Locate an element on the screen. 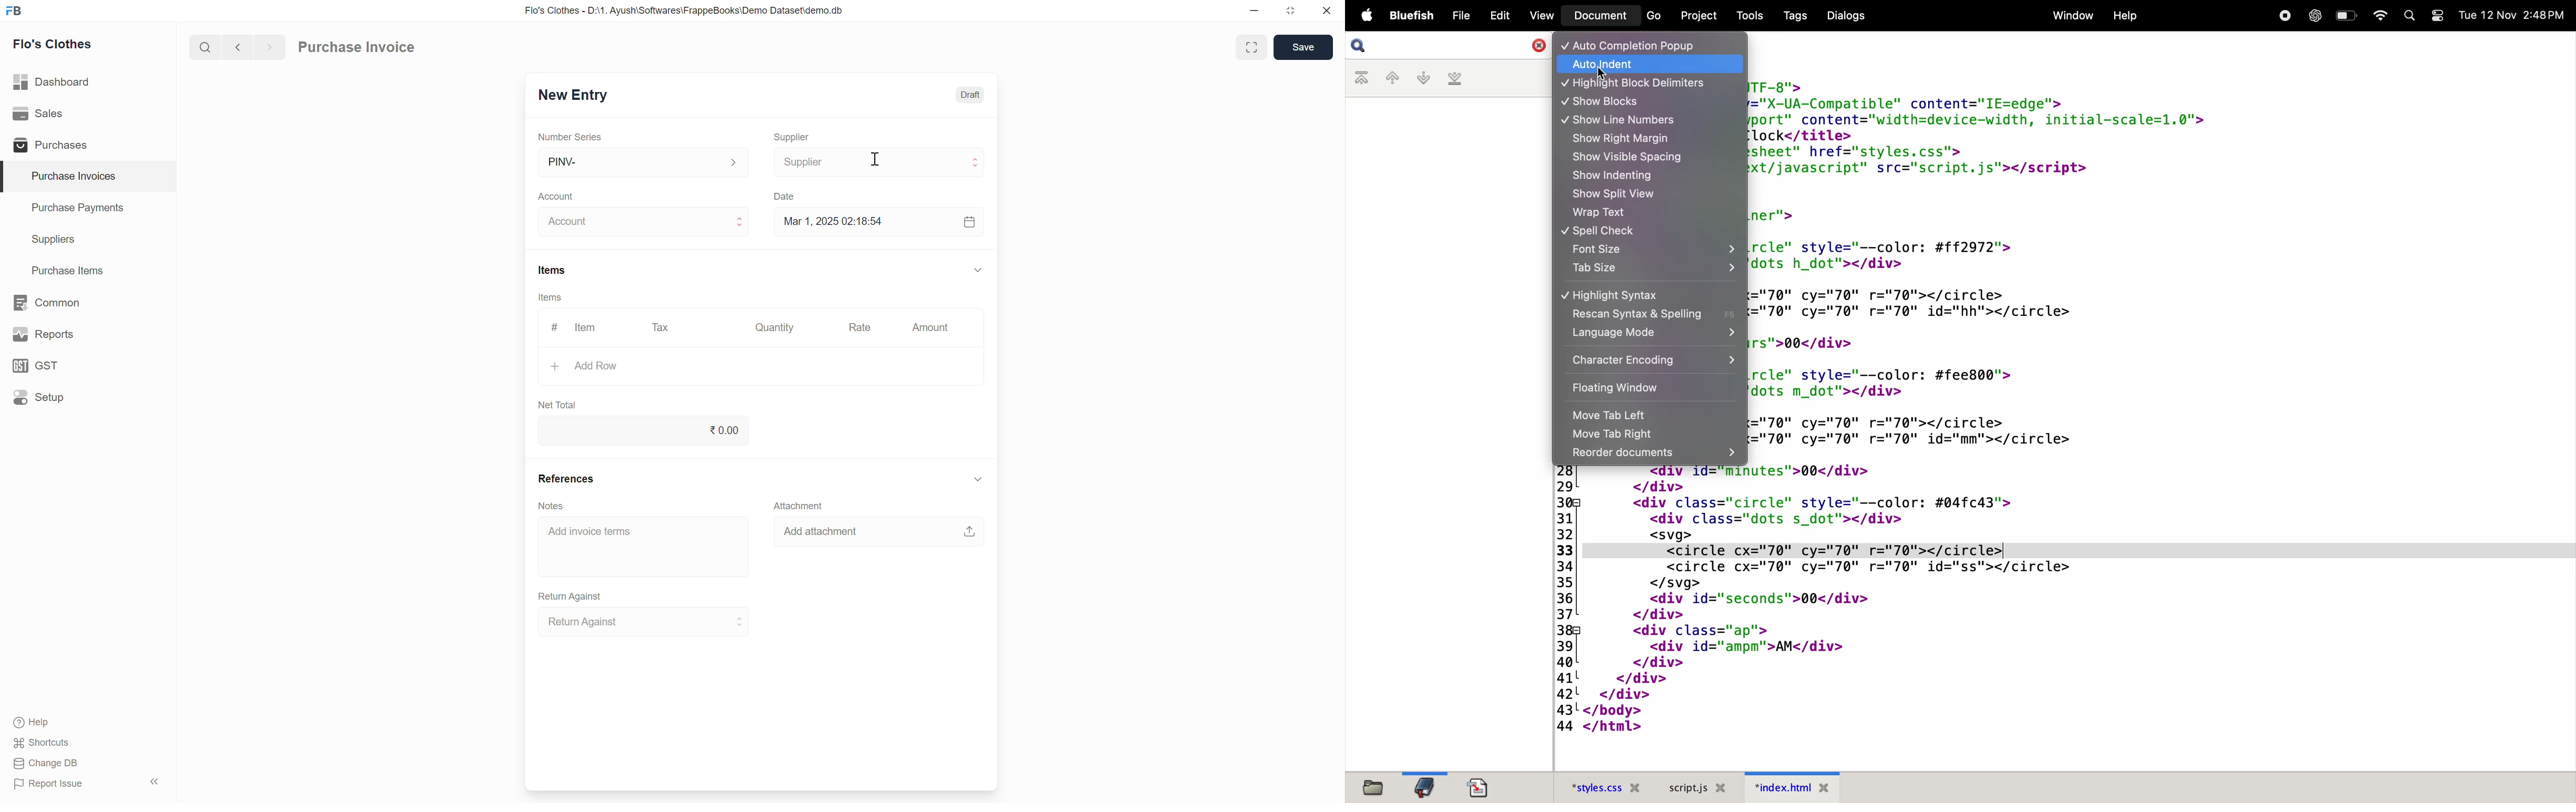 The height and width of the screenshot is (812, 2576). Collapse is located at coordinates (978, 479).